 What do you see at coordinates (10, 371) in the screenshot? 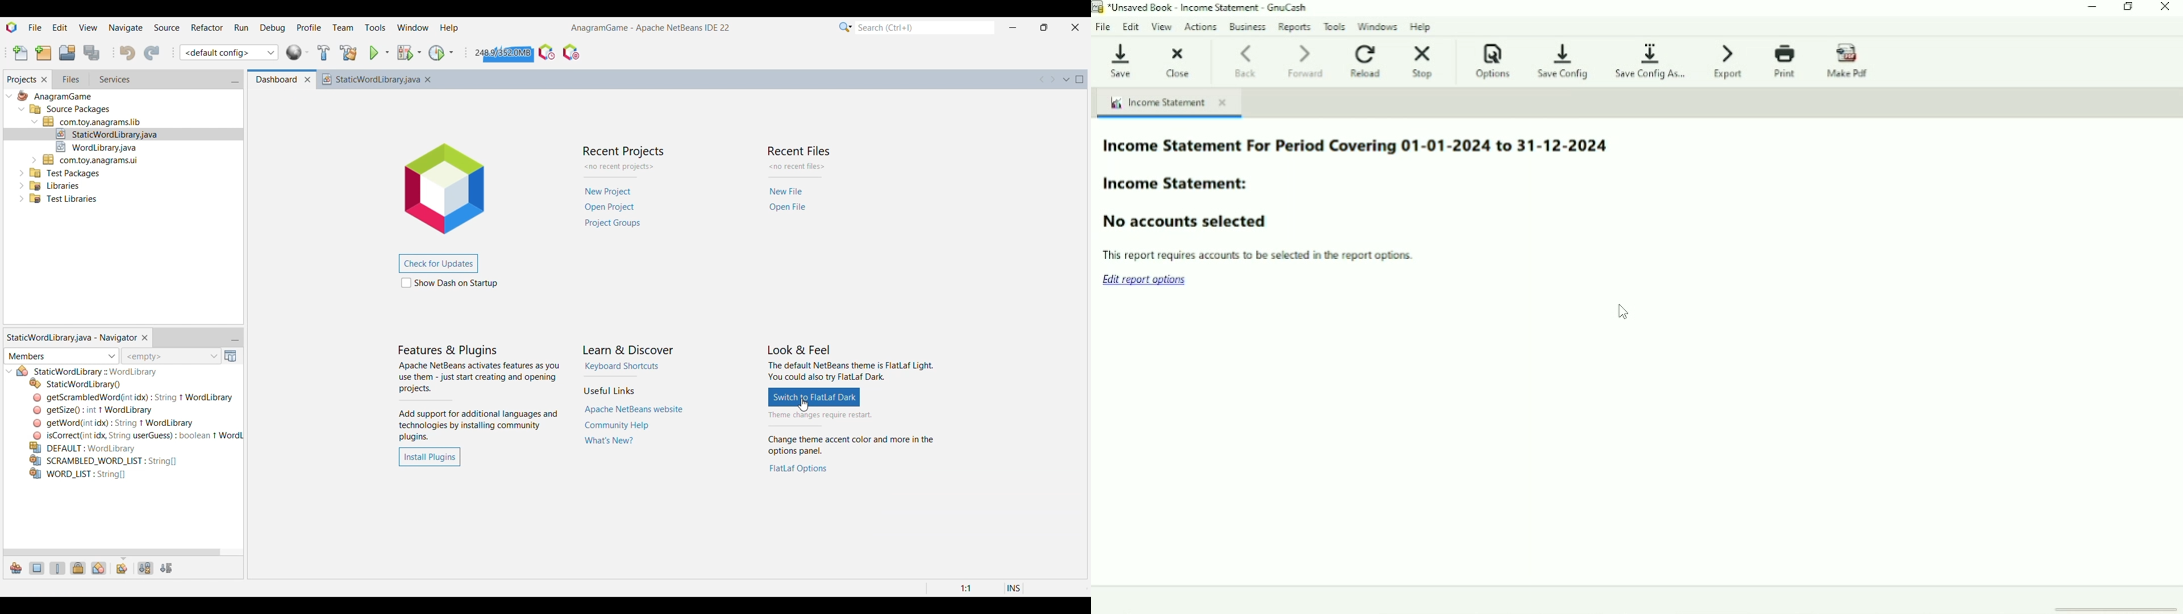
I see `Click to collapse current file` at bounding box center [10, 371].